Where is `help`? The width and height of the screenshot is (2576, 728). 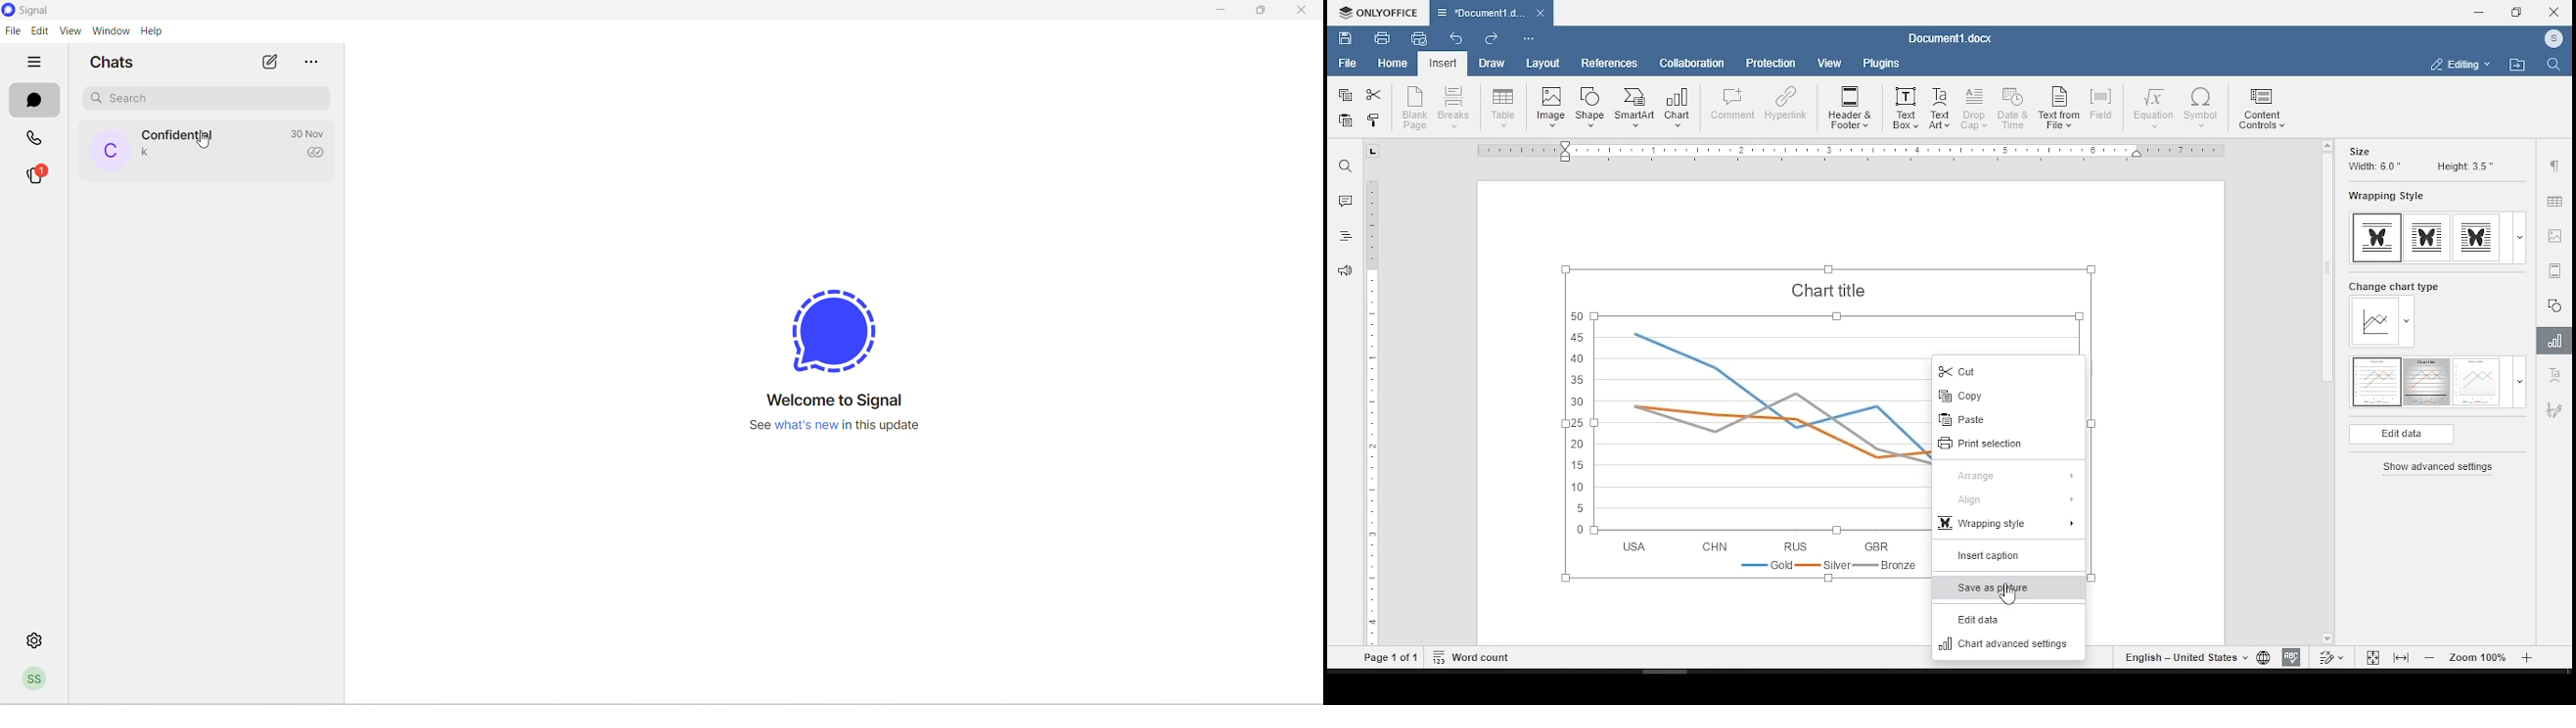
help is located at coordinates (159, 31).